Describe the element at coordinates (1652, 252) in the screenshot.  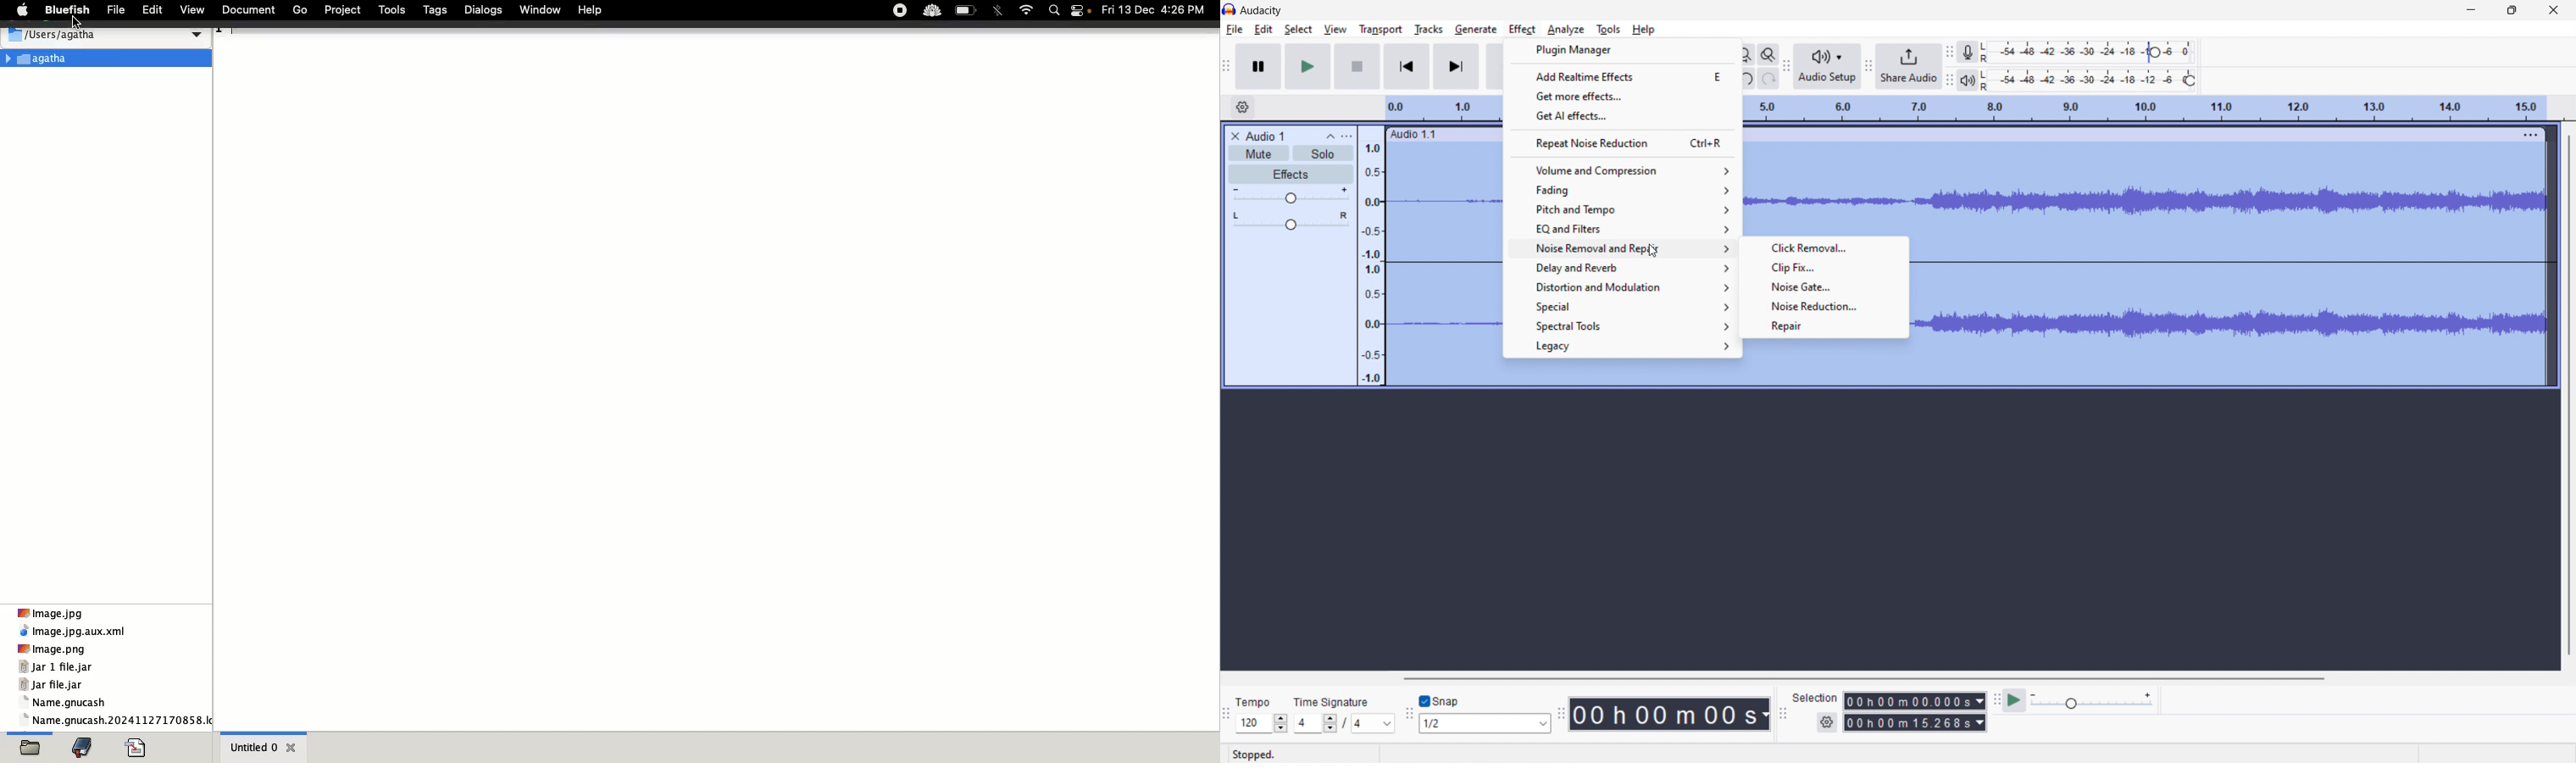
I see `cursor` at that location.